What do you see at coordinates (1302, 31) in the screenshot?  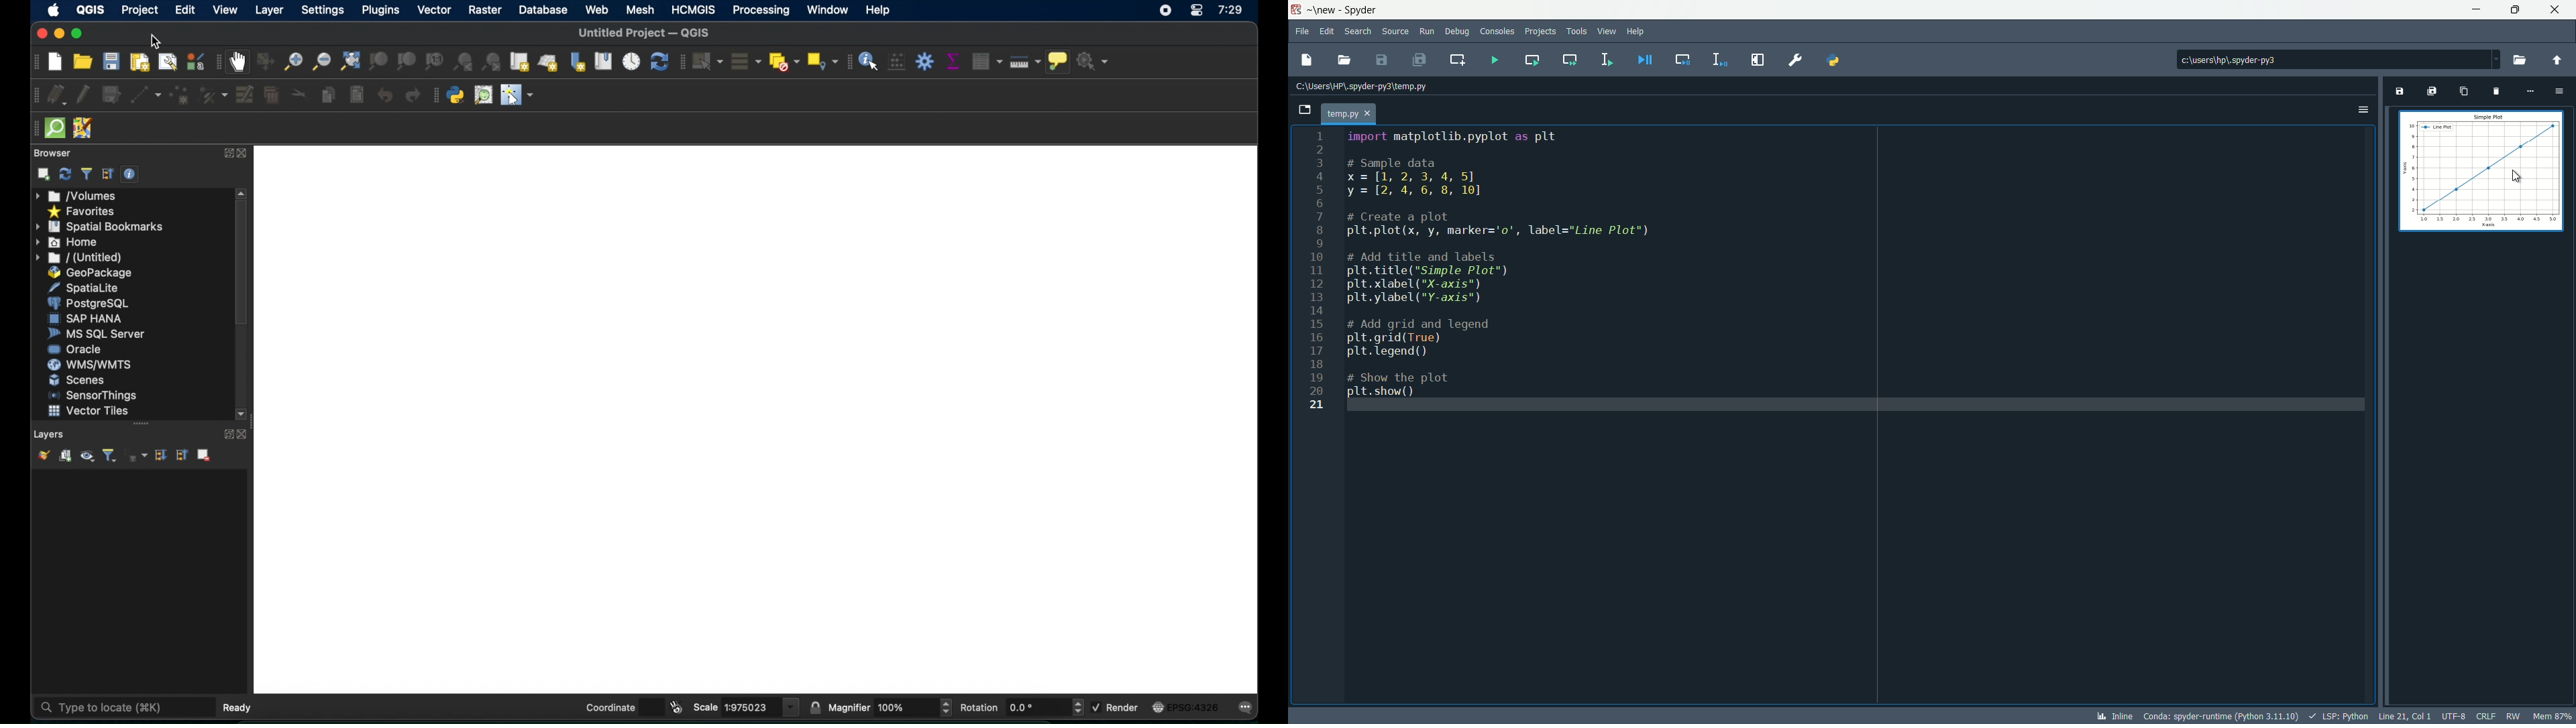 I see `file menu` at bounding box center [1302, 31].